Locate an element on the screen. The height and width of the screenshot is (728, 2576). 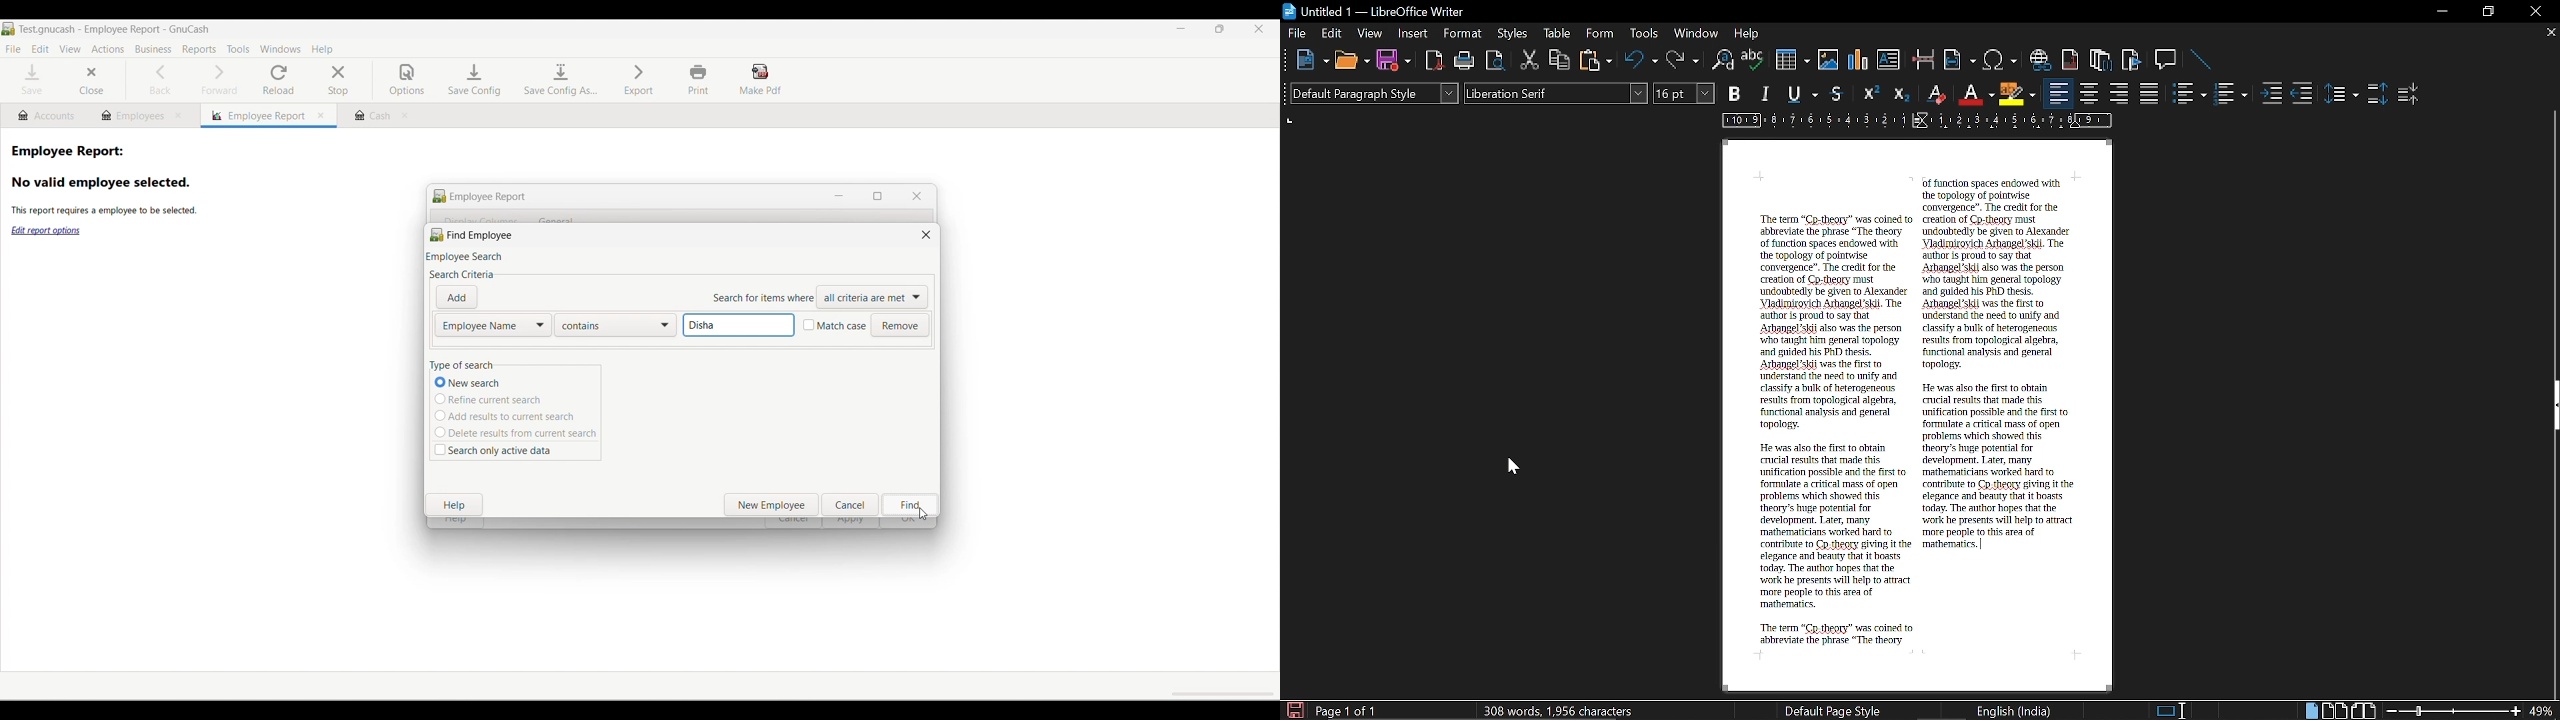
Window is located at coordinates (1695, 33).